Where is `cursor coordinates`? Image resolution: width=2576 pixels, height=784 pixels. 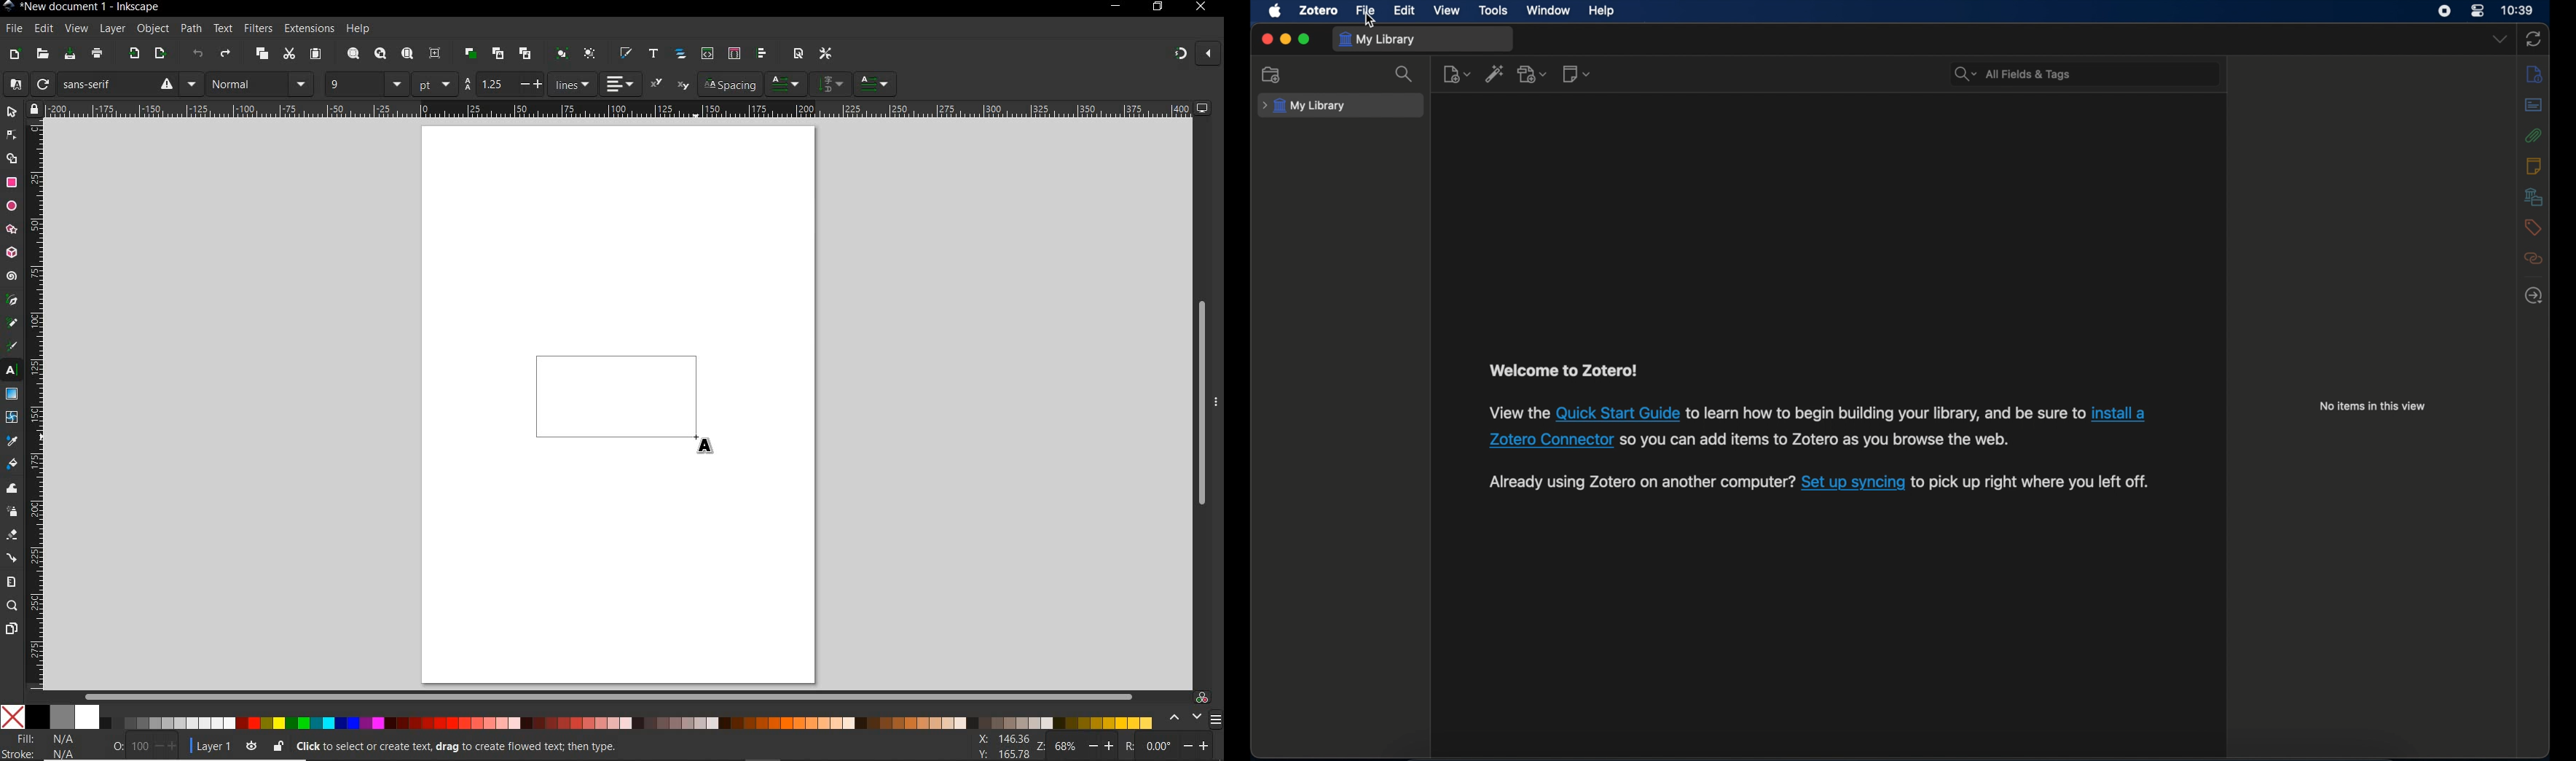
cursor coordinates is located at coordinates (1001, 746).